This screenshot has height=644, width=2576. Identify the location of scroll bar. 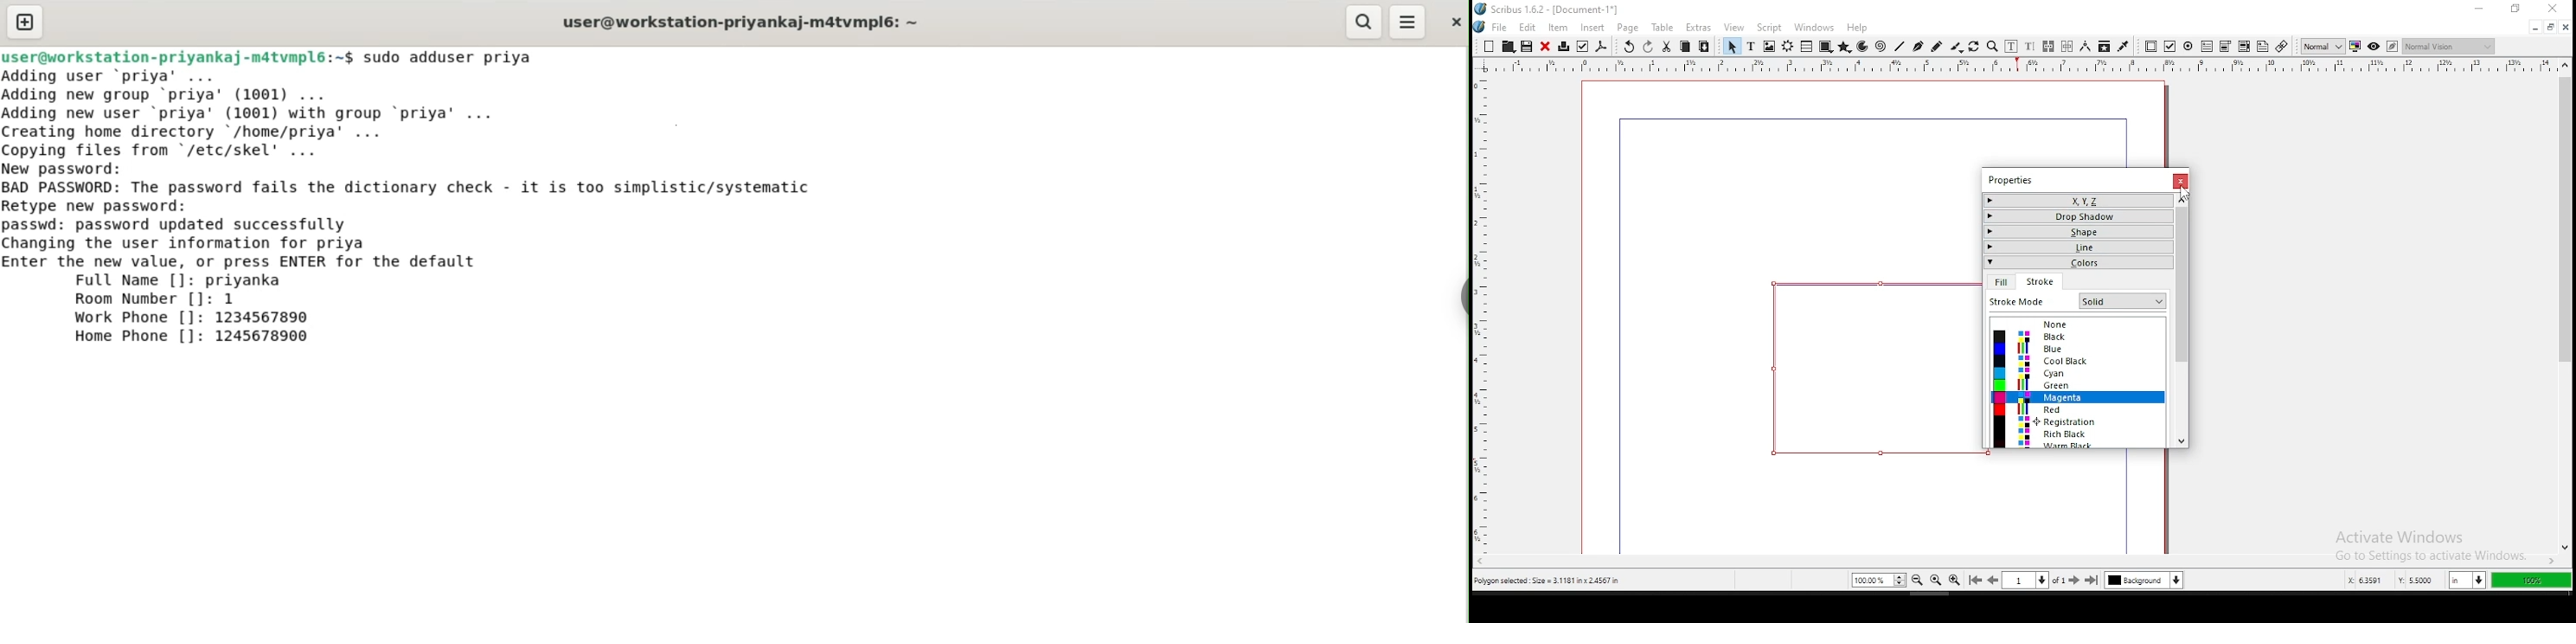
(2179, 320).